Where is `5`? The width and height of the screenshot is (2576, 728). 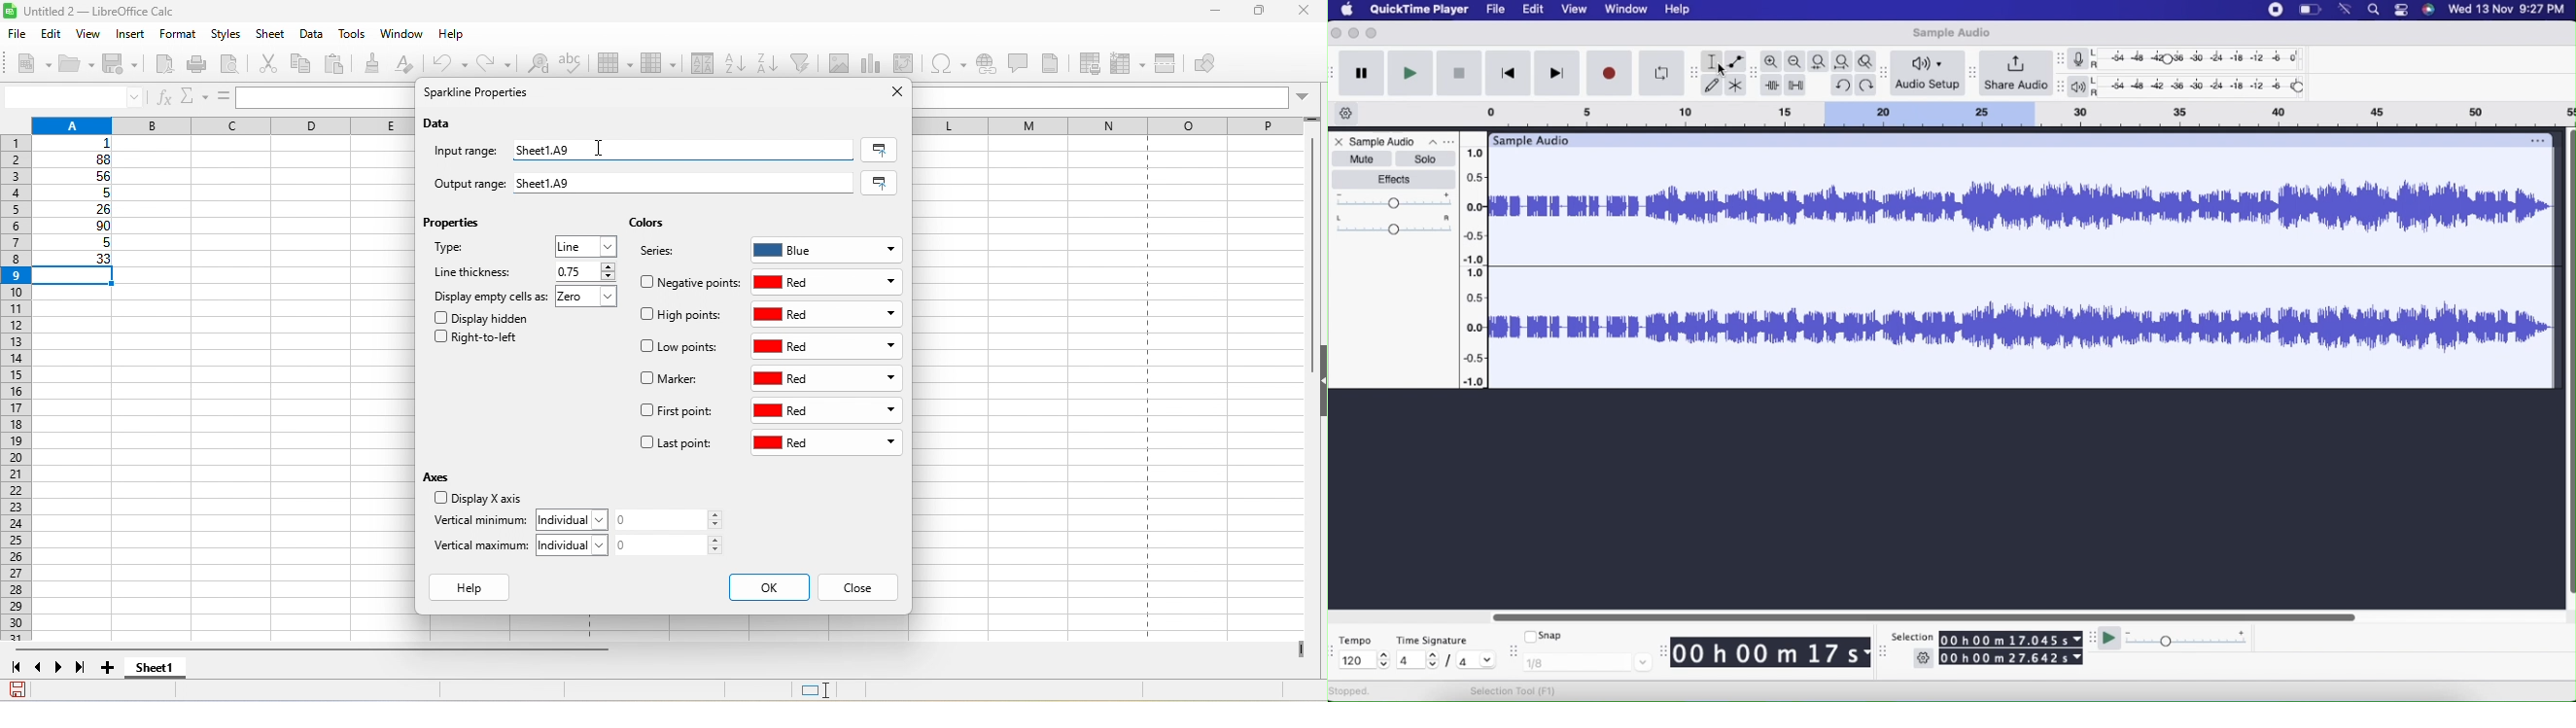 5 is located at coordinates (79, 193).